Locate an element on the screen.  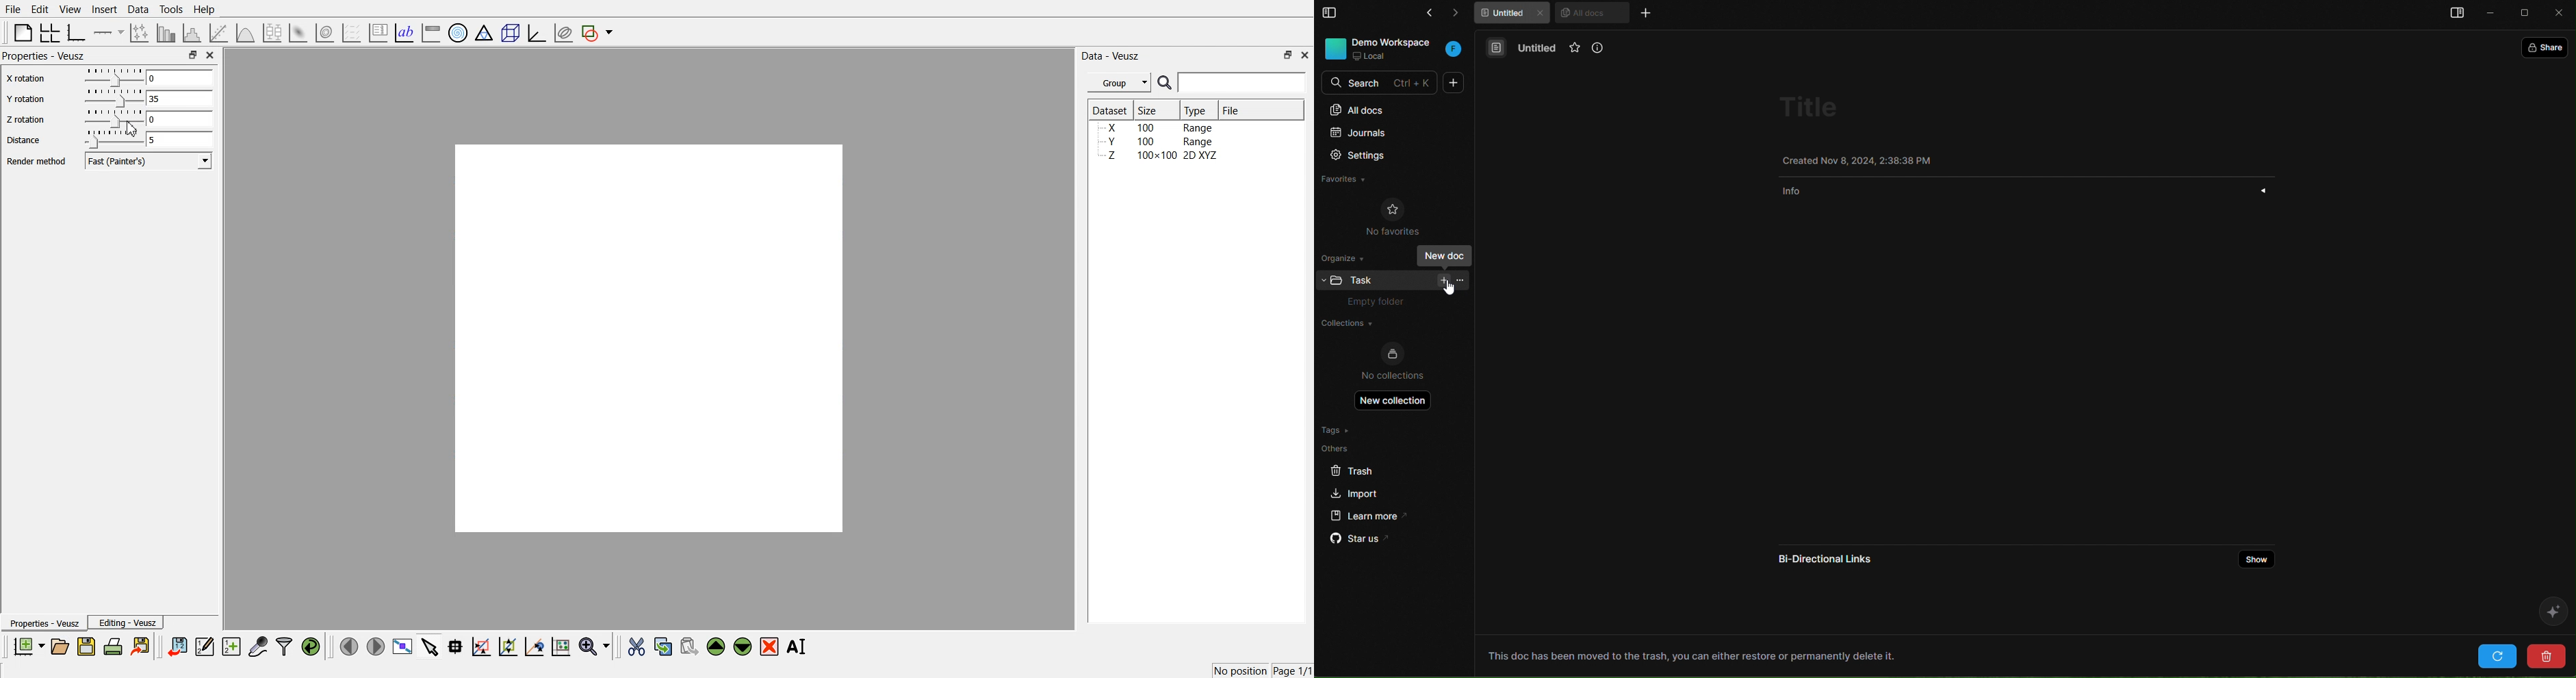
Properties - Veusz is located at coordinates (44, 55).